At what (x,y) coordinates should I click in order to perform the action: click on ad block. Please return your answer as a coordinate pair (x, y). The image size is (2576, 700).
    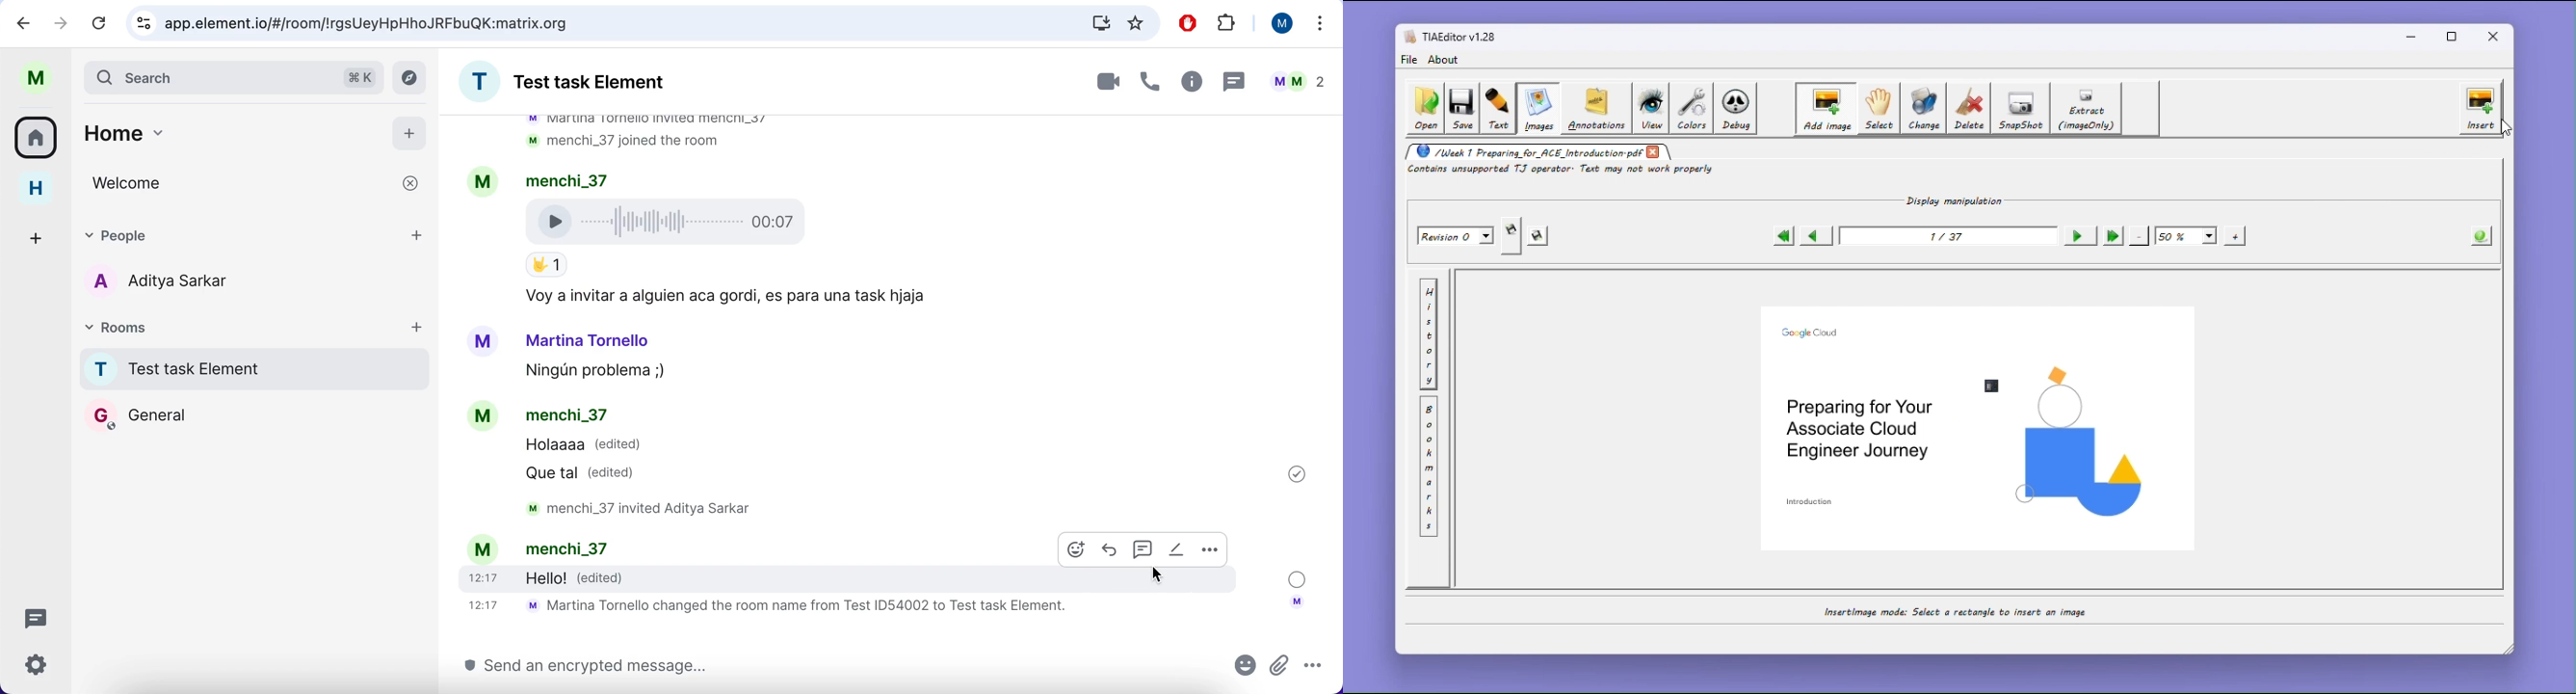
    Looking at the image, I should click on (1189, 23).